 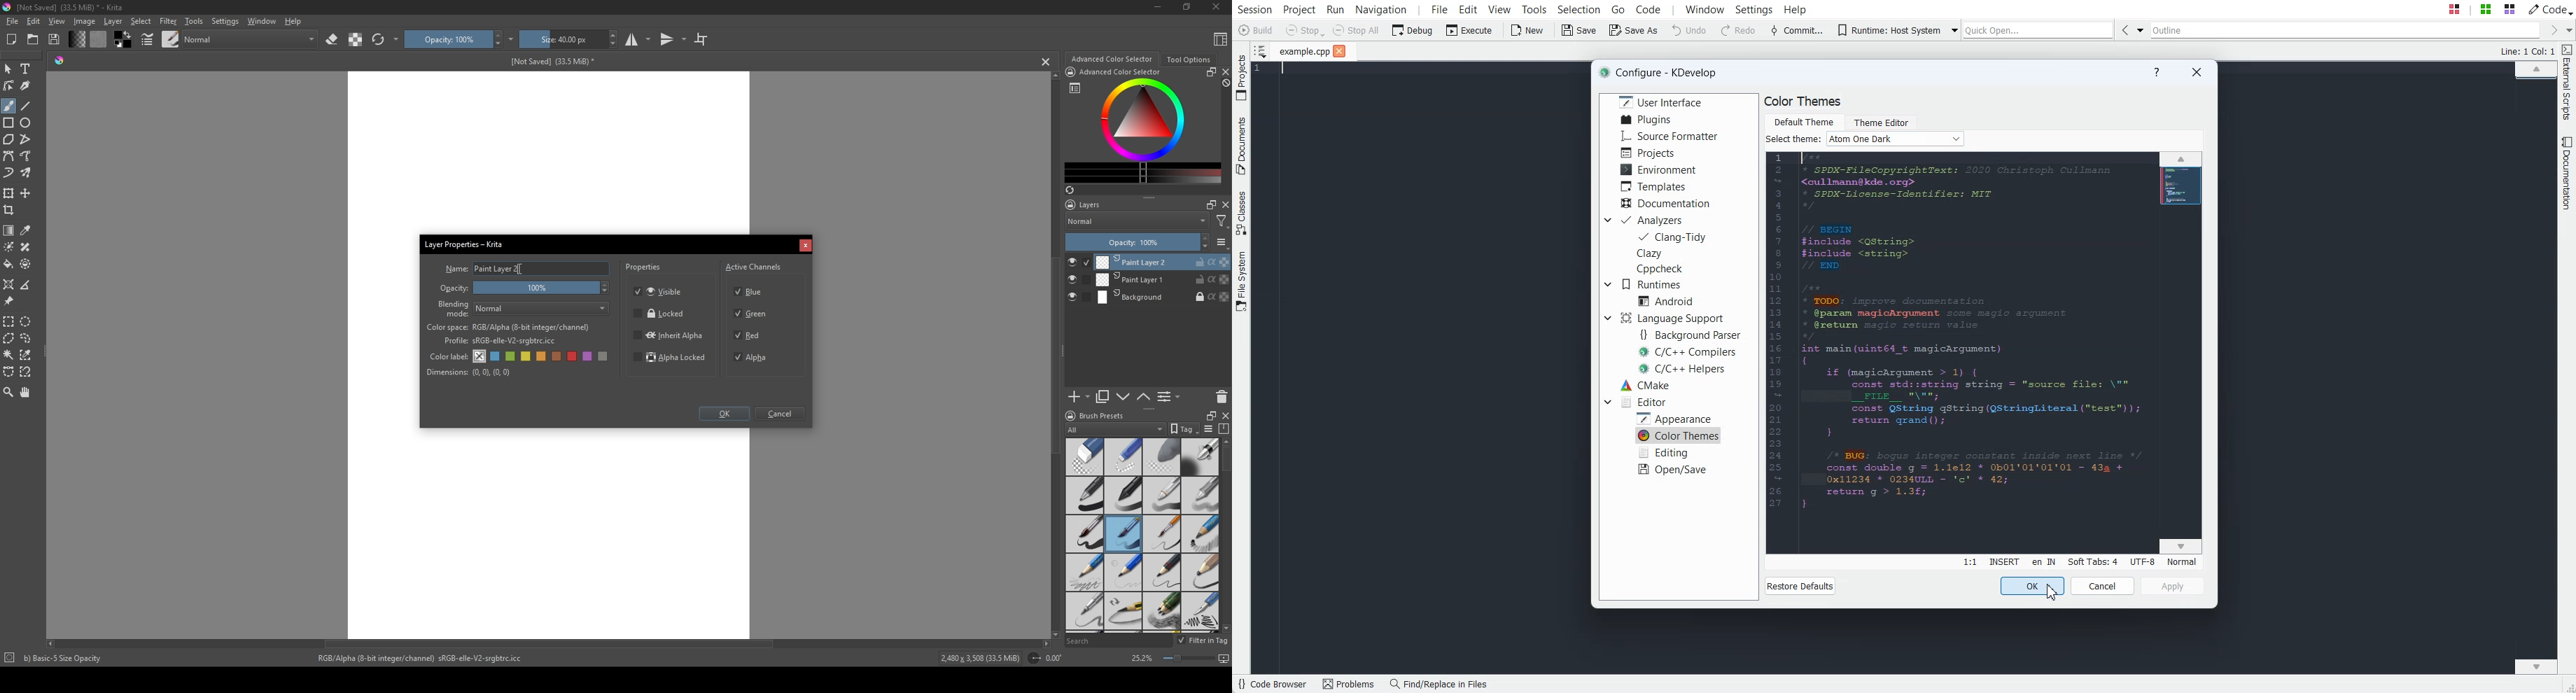 I want to click on size, so click(x=562, y=39).